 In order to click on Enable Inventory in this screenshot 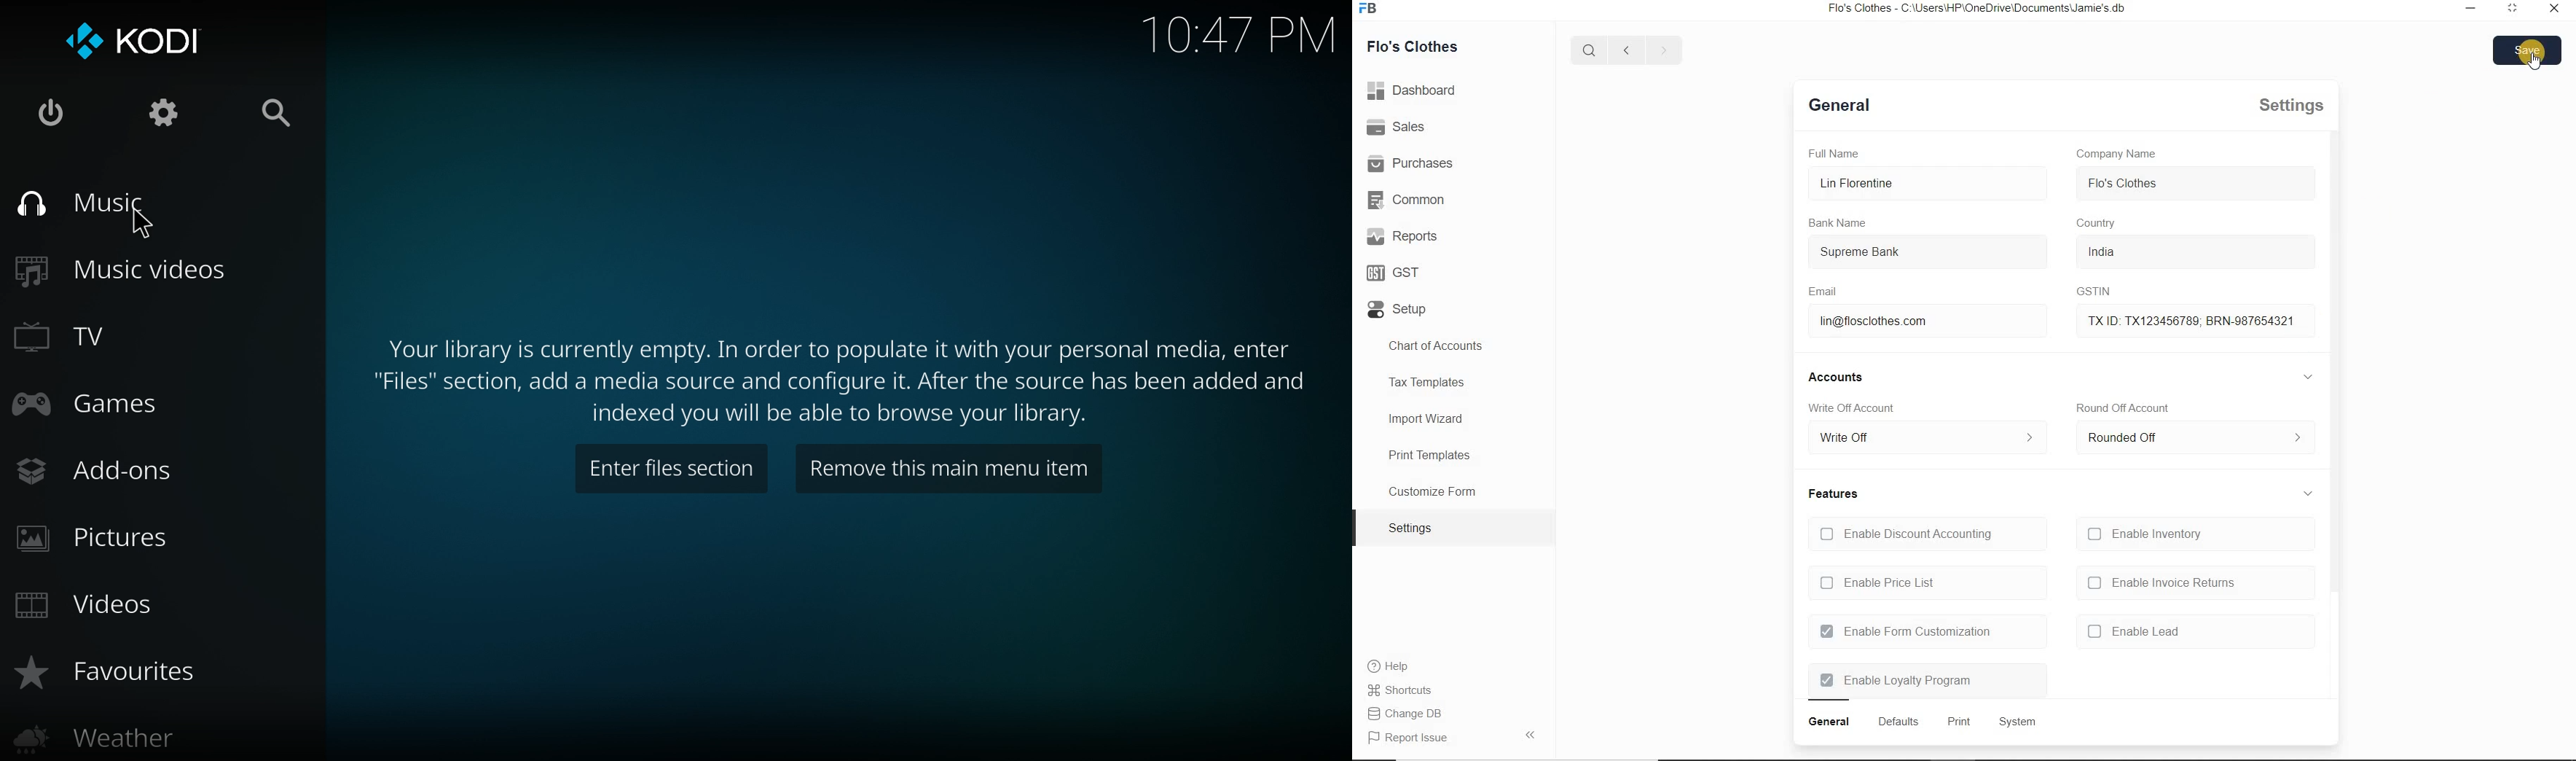, I will do `click(2149, 534)`.